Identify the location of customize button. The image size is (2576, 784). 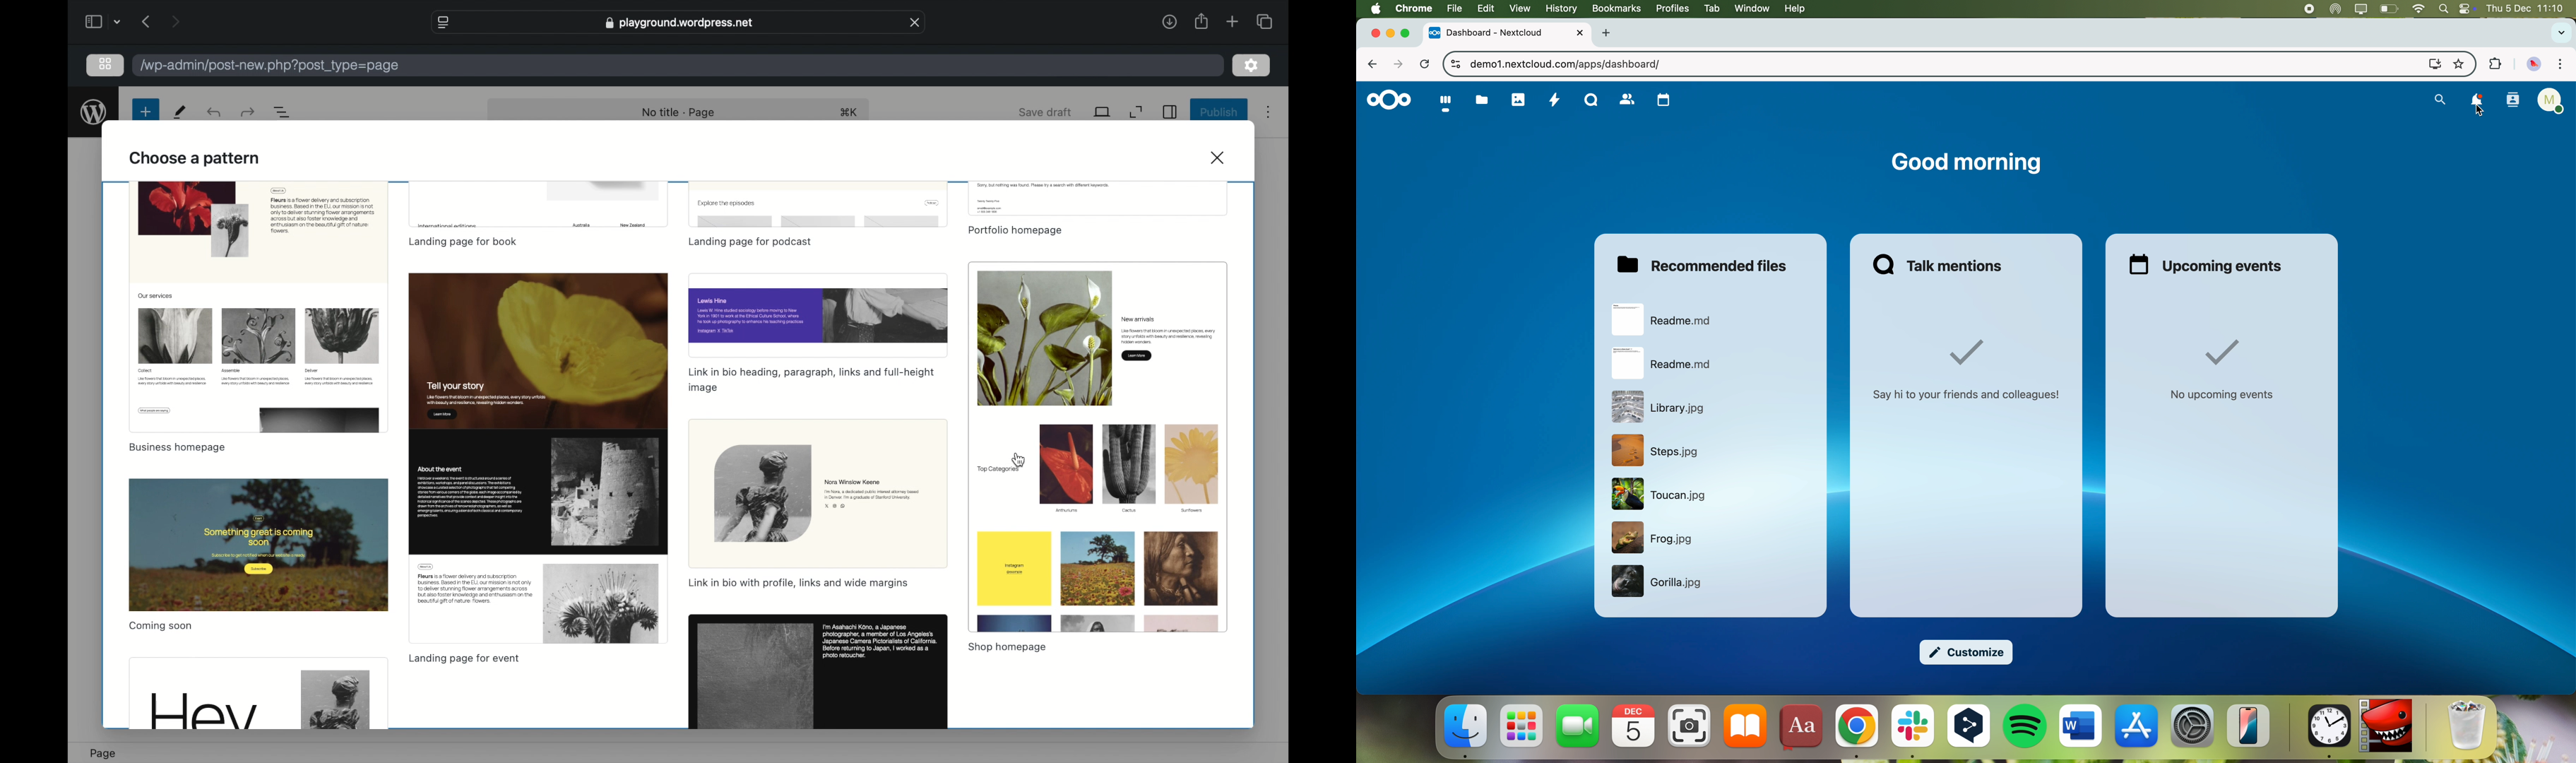
(1969, 654).